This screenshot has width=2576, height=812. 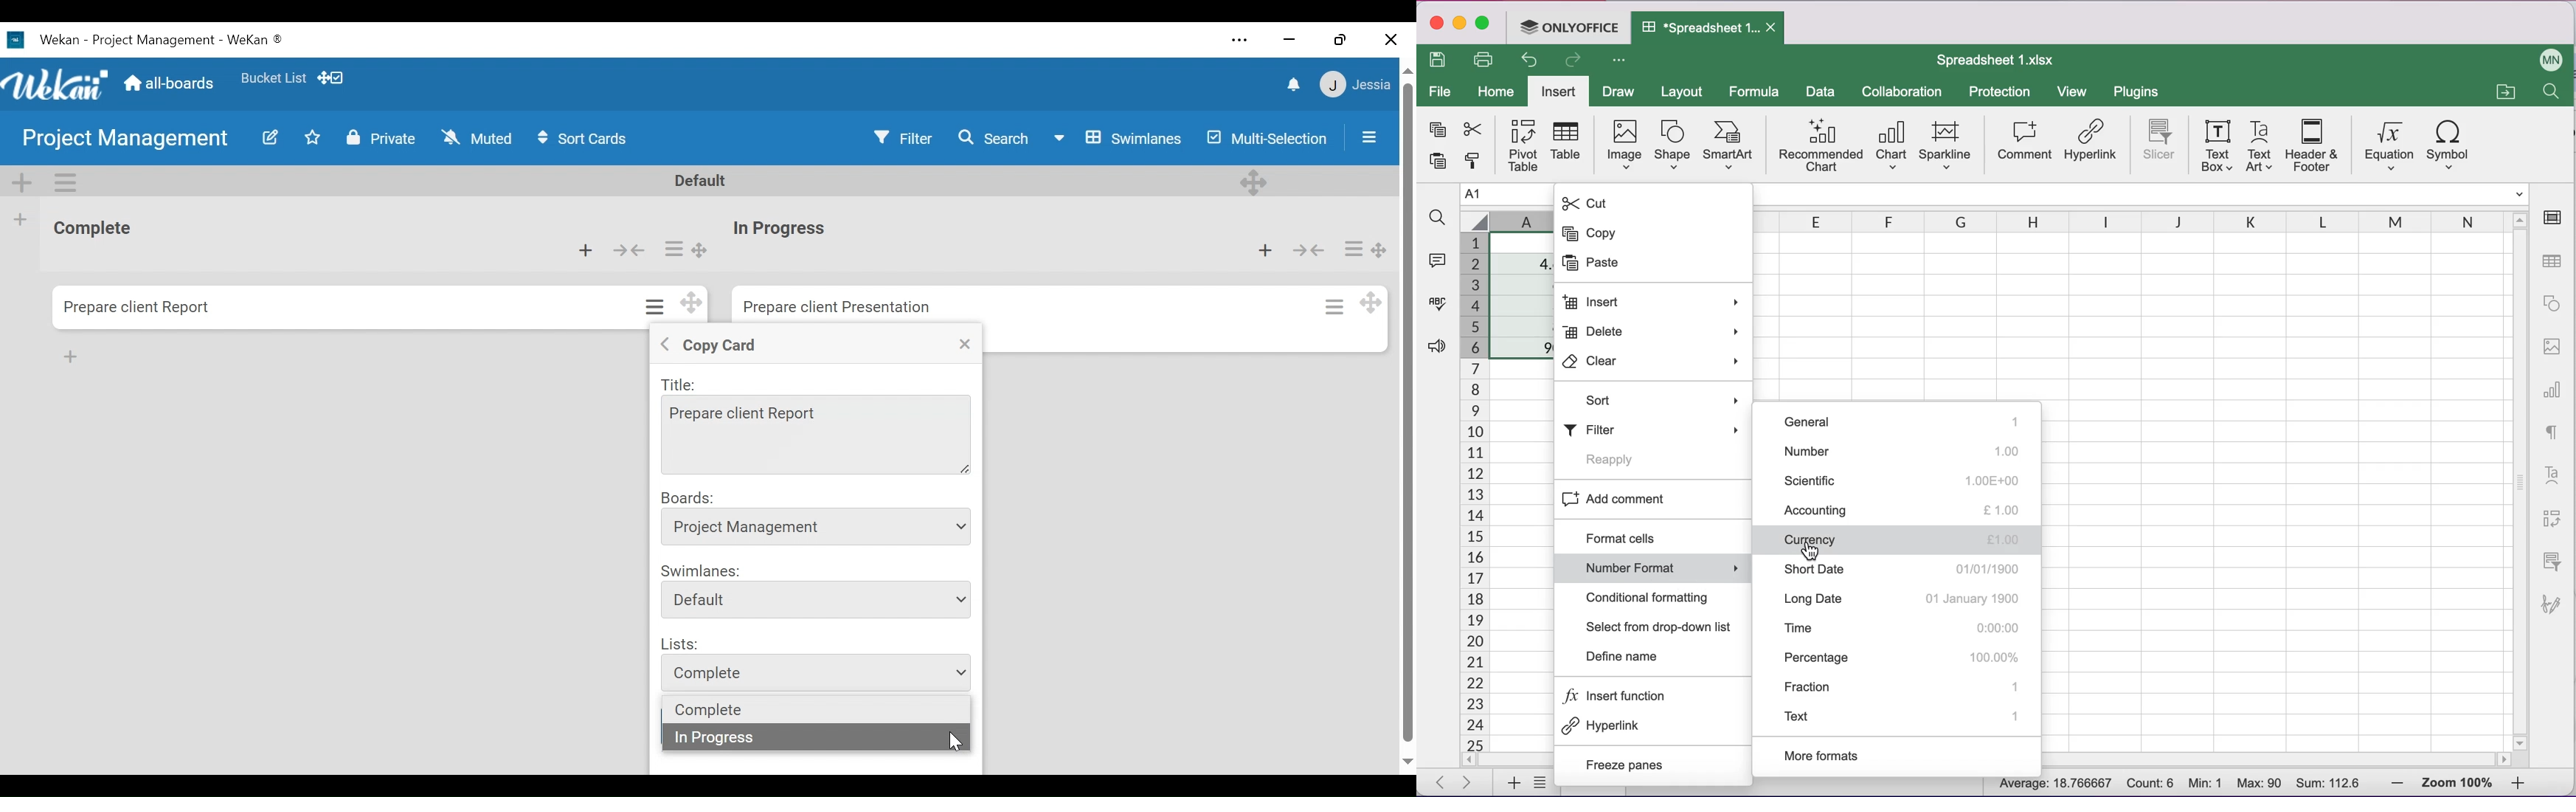 I want to click on Board Title, so click(x=123, y=139).